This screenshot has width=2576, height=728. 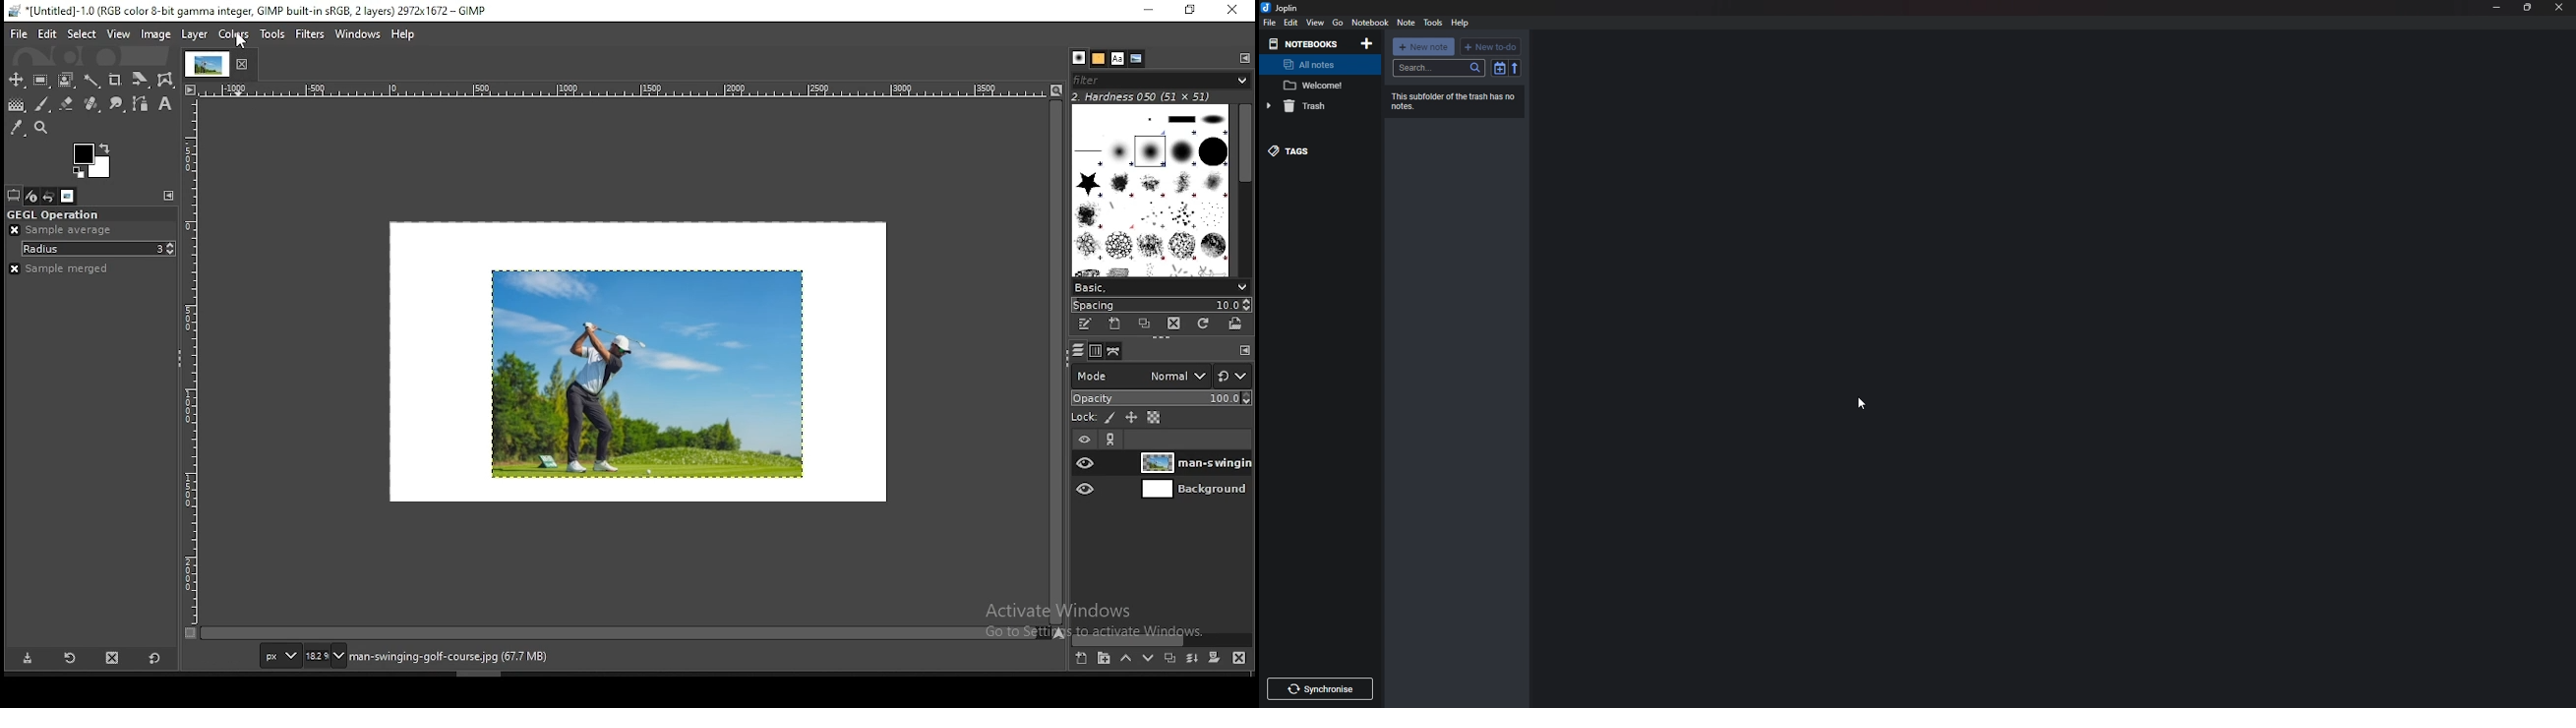 I want to click on patterns, so click(x=1099, y=60).